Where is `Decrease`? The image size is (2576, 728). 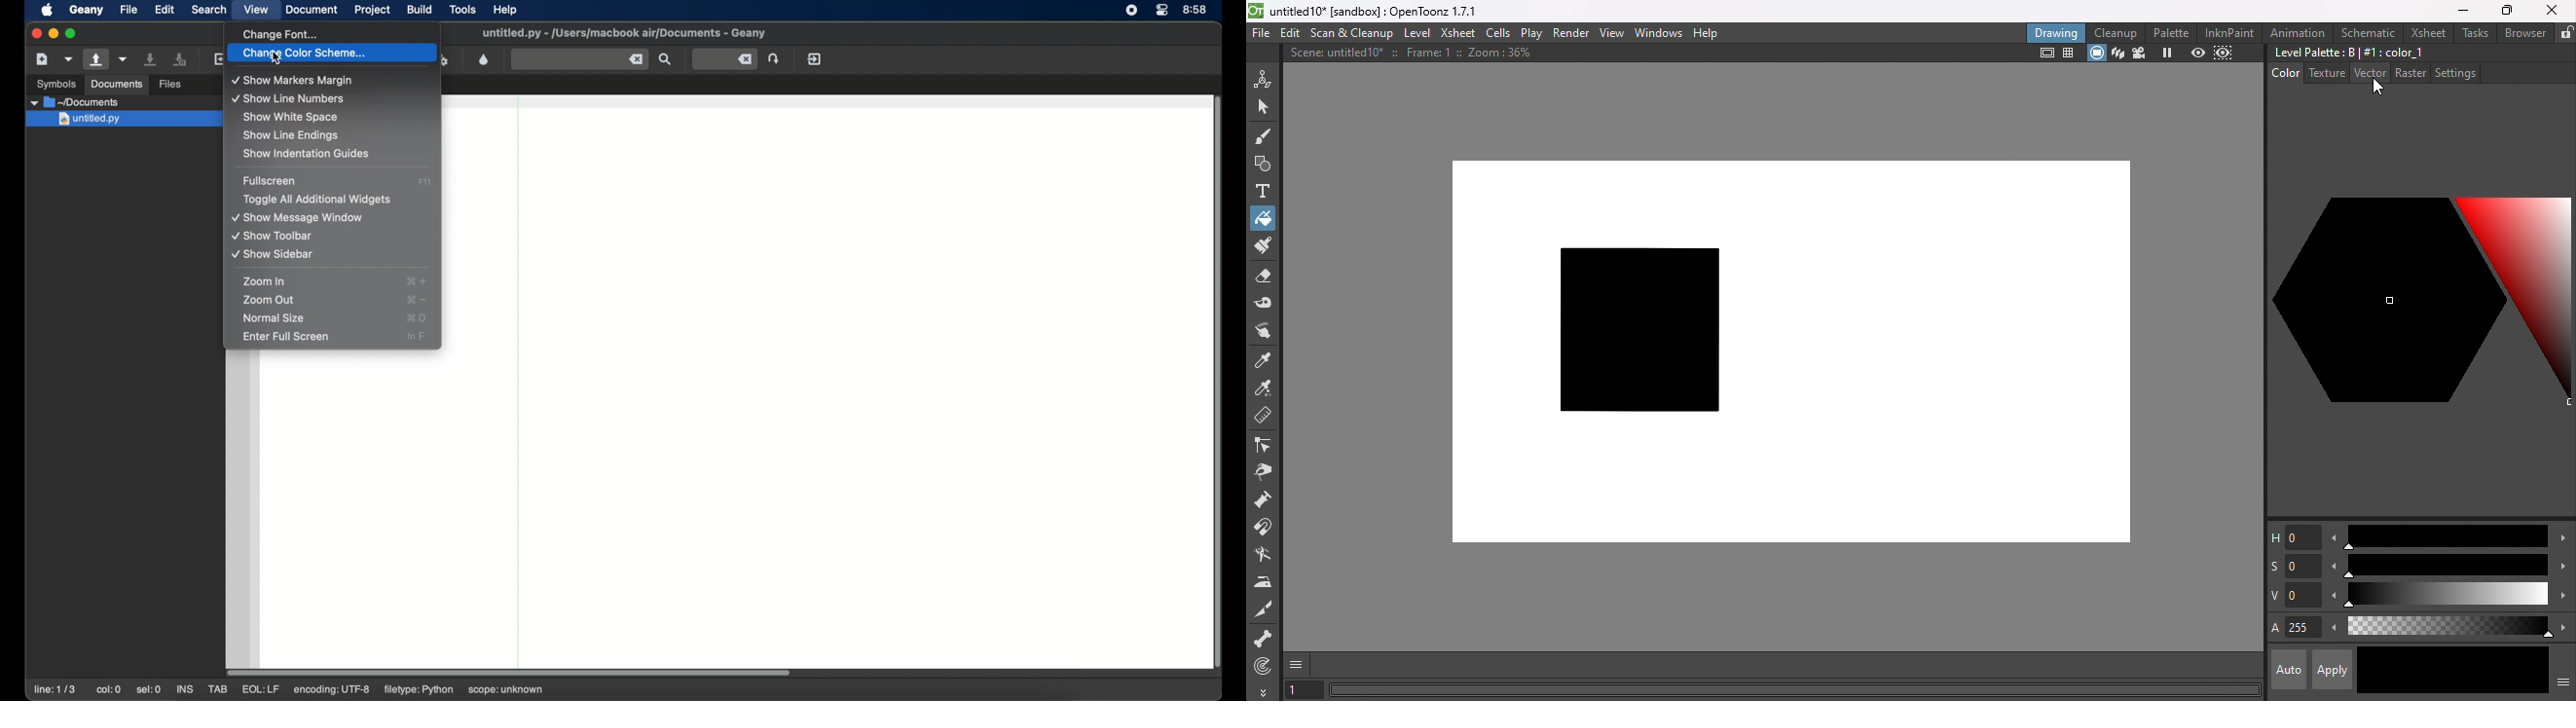
Decrease is located at coordinates (2332, 566).